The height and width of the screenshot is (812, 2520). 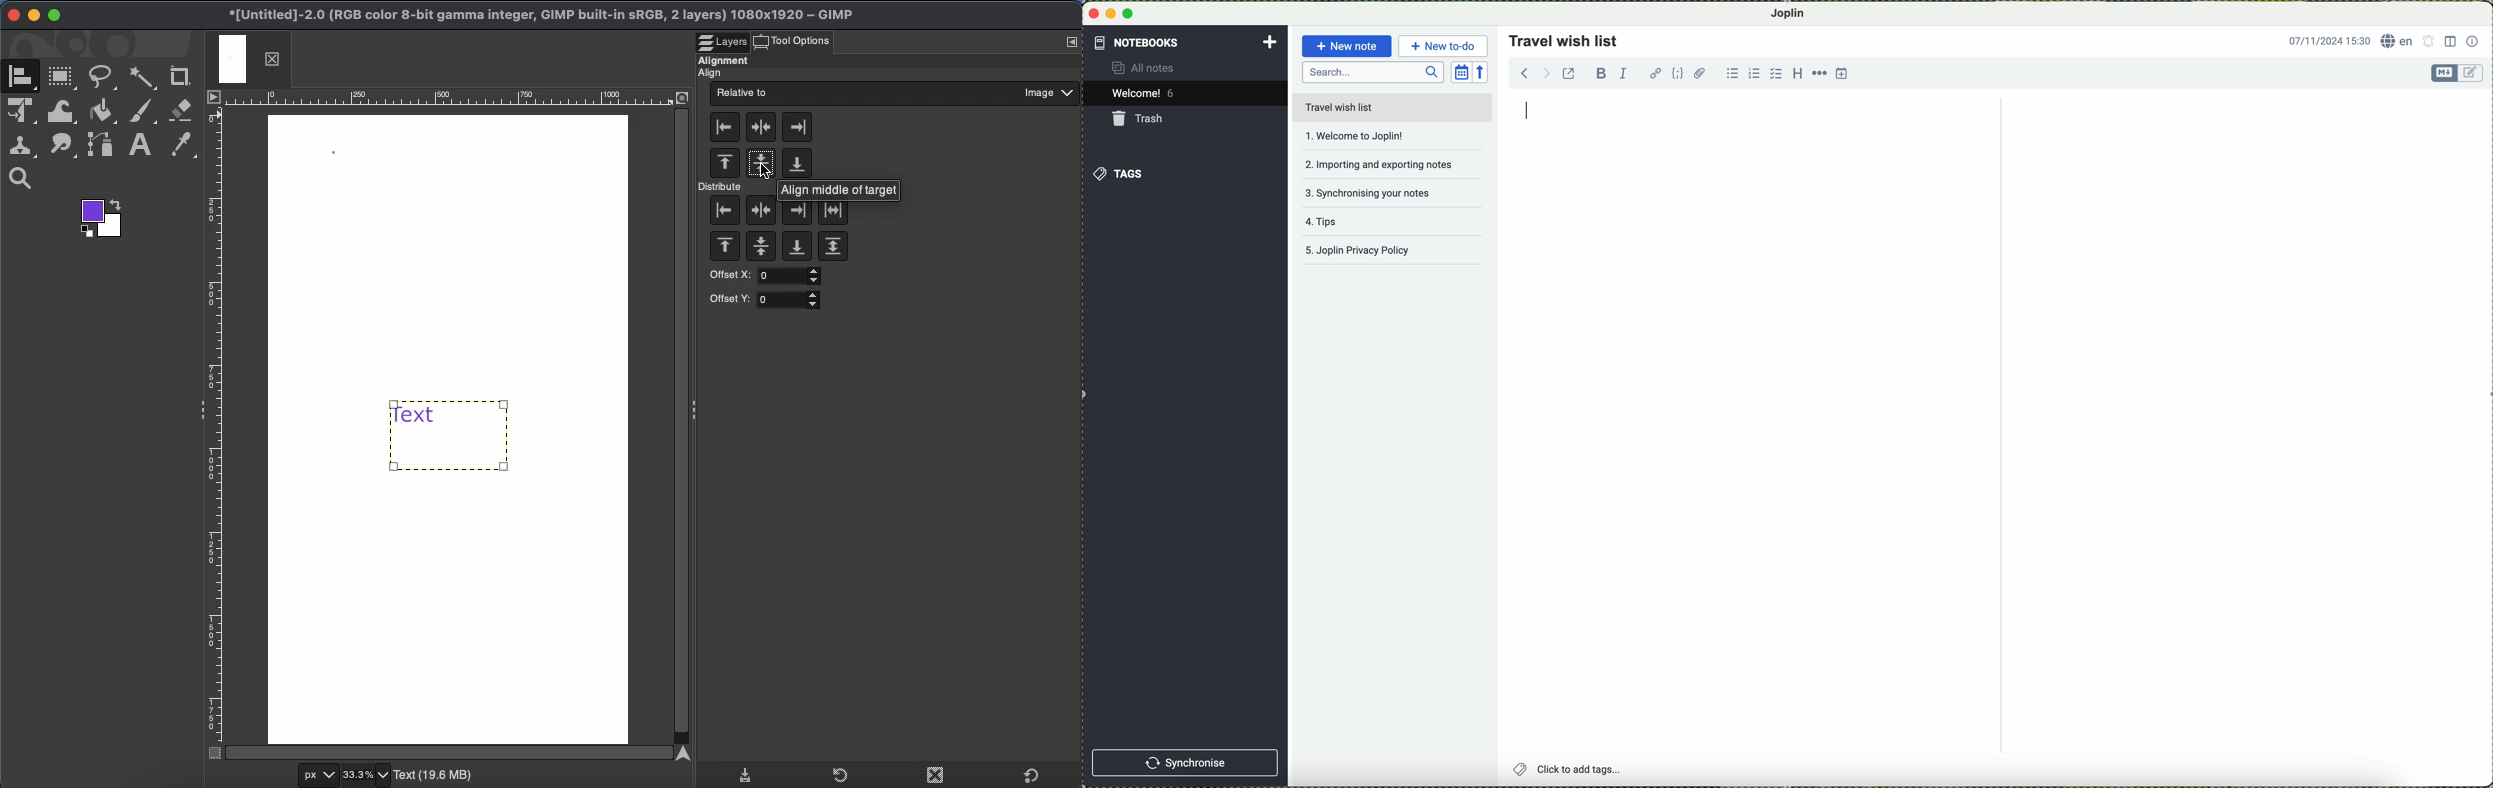 I want to click on hyperlink, so click(x=1655, y=73).